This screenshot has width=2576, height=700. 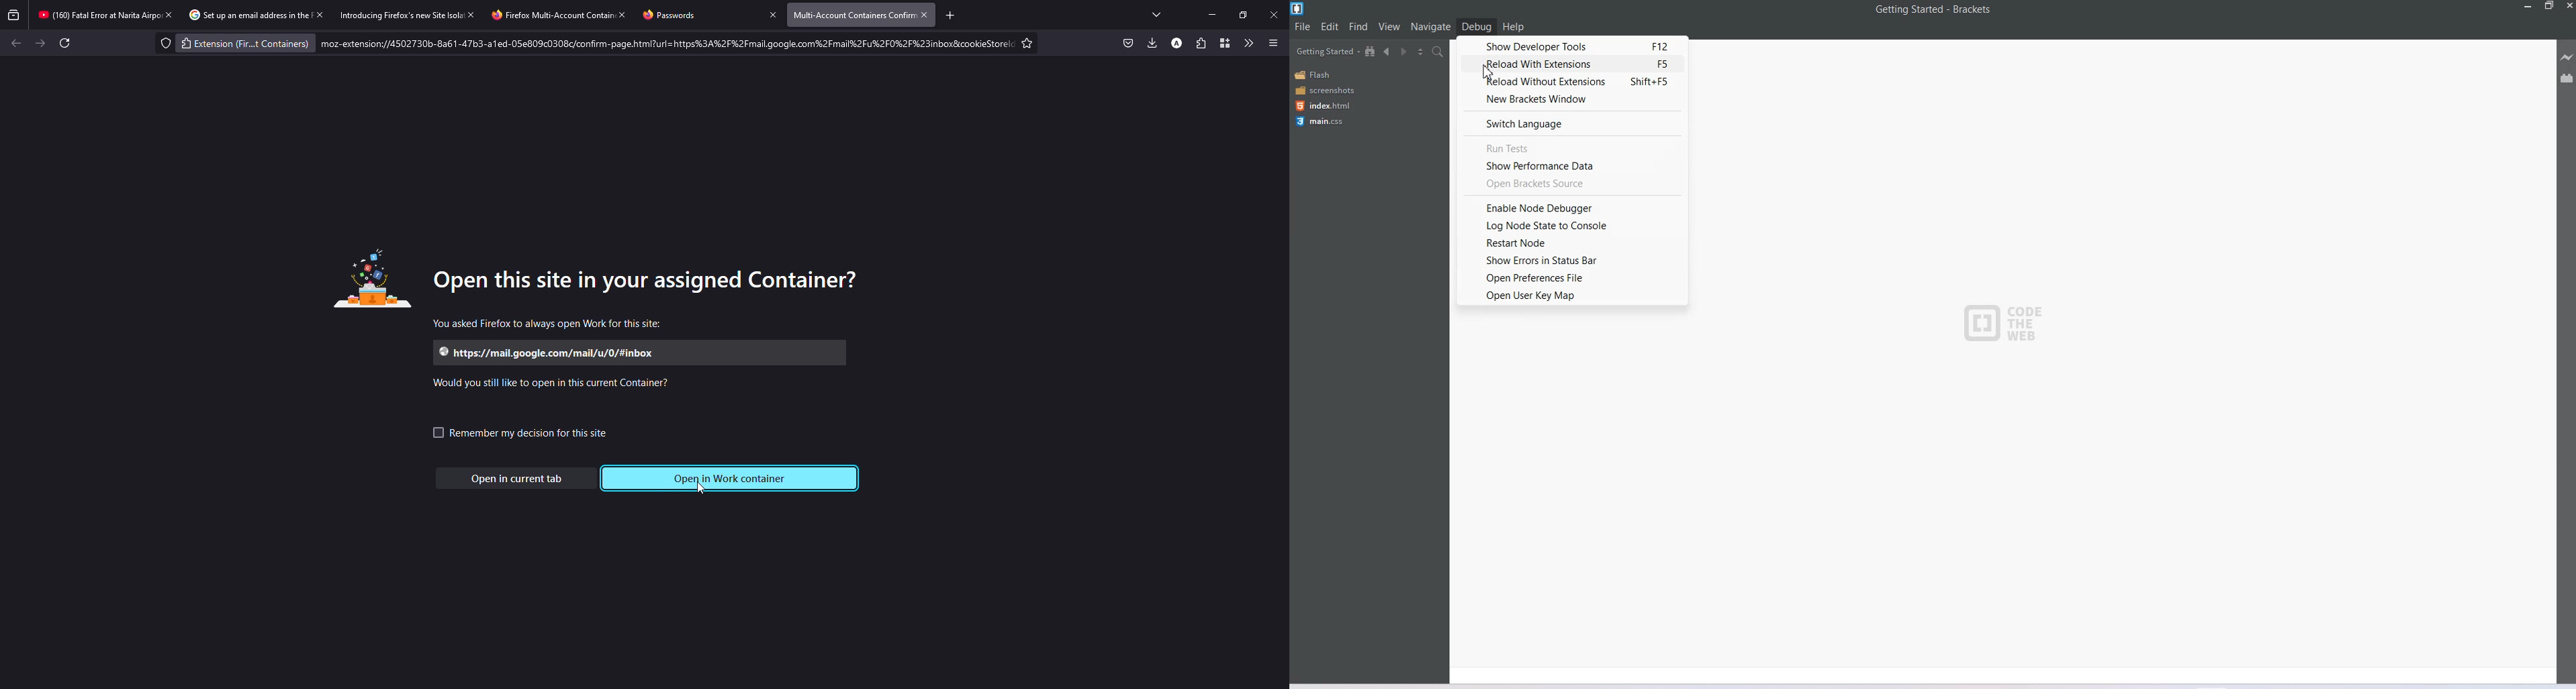 I want to click on Screenshots, so click(x=1324, y=90).